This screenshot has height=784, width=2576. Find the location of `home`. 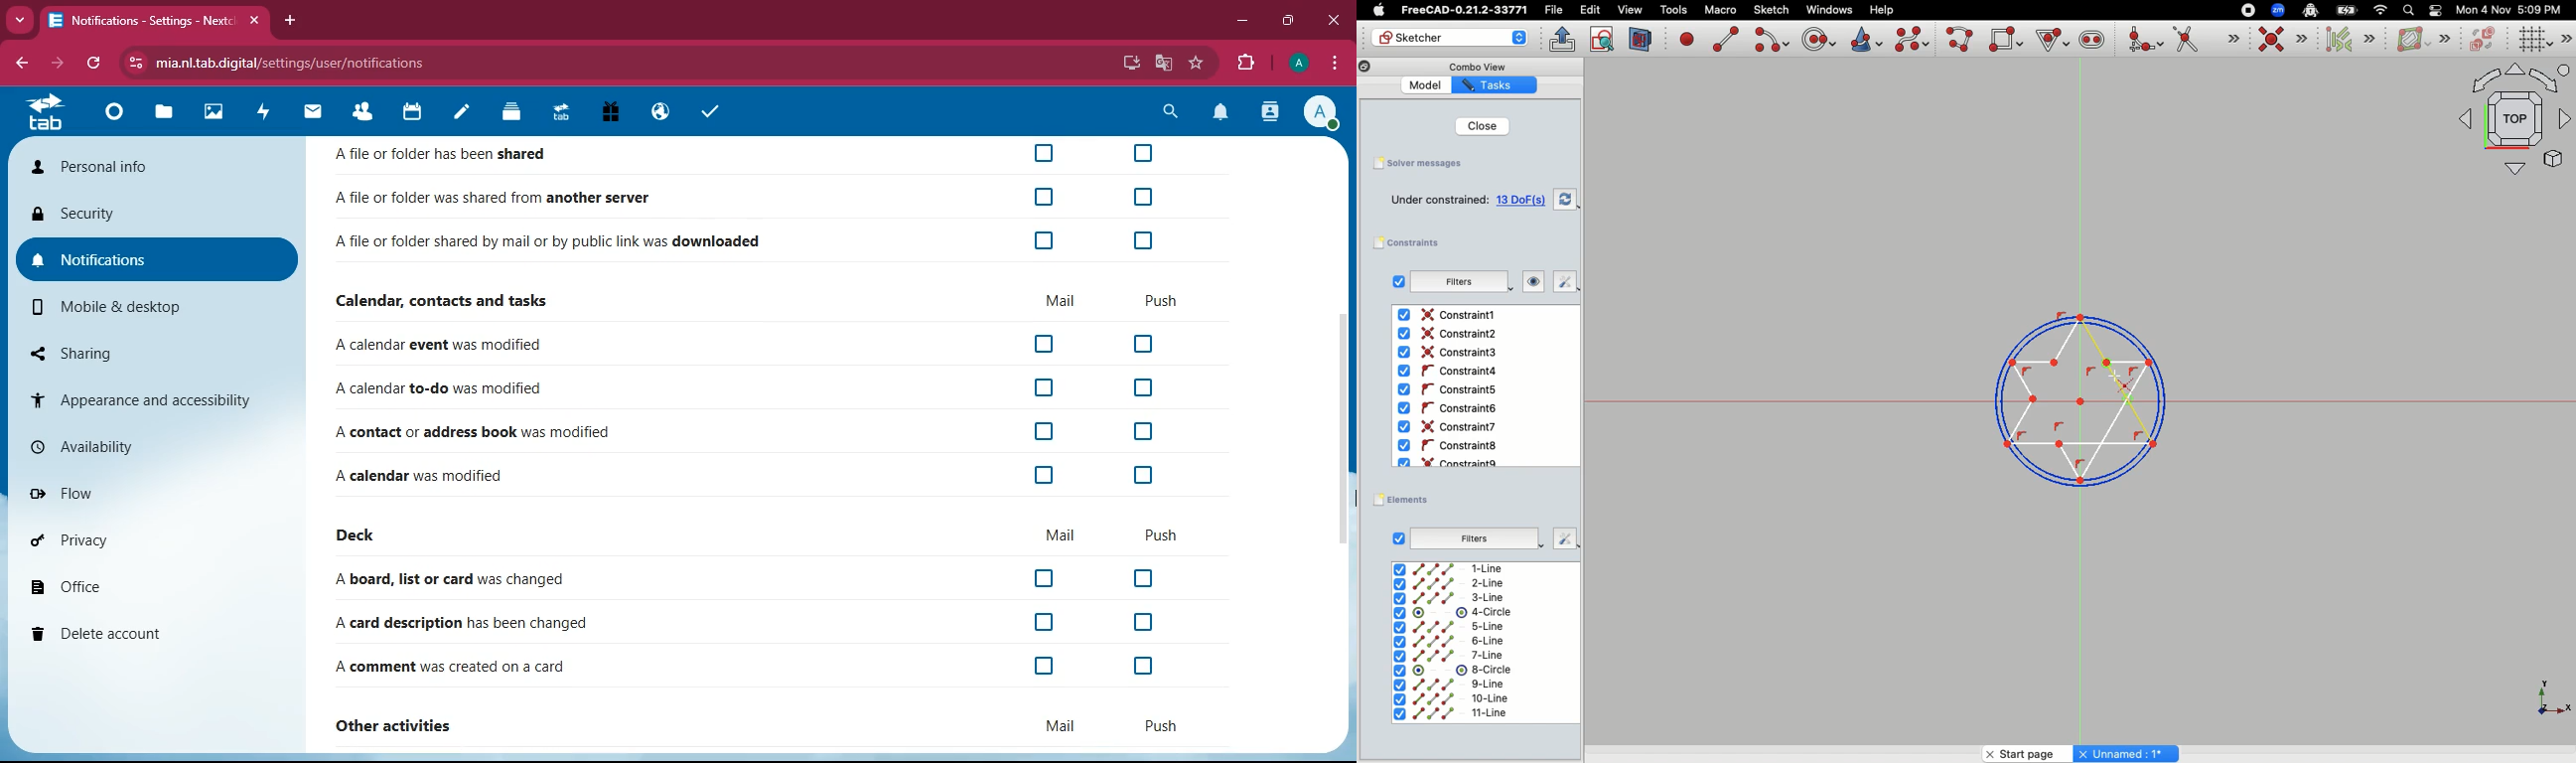

home is located at coordinates (44, 111).